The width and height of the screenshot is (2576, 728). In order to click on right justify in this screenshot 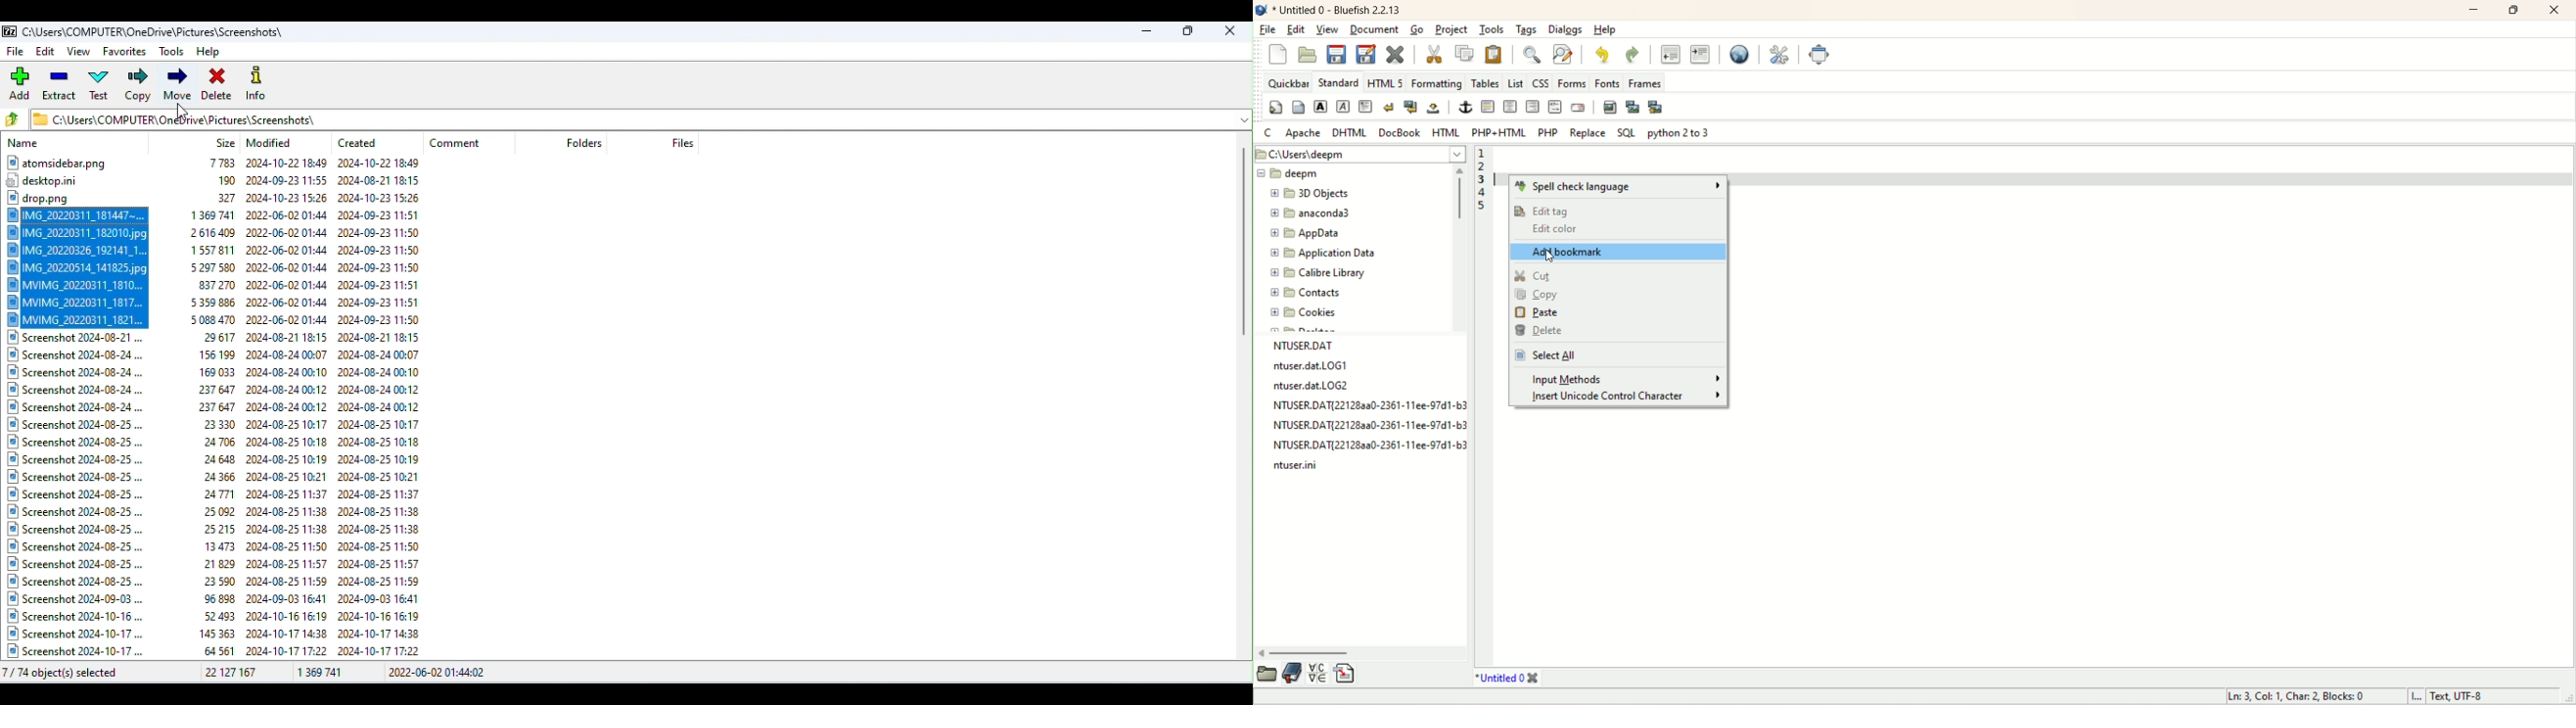, I will do `click(1532, 107)`.